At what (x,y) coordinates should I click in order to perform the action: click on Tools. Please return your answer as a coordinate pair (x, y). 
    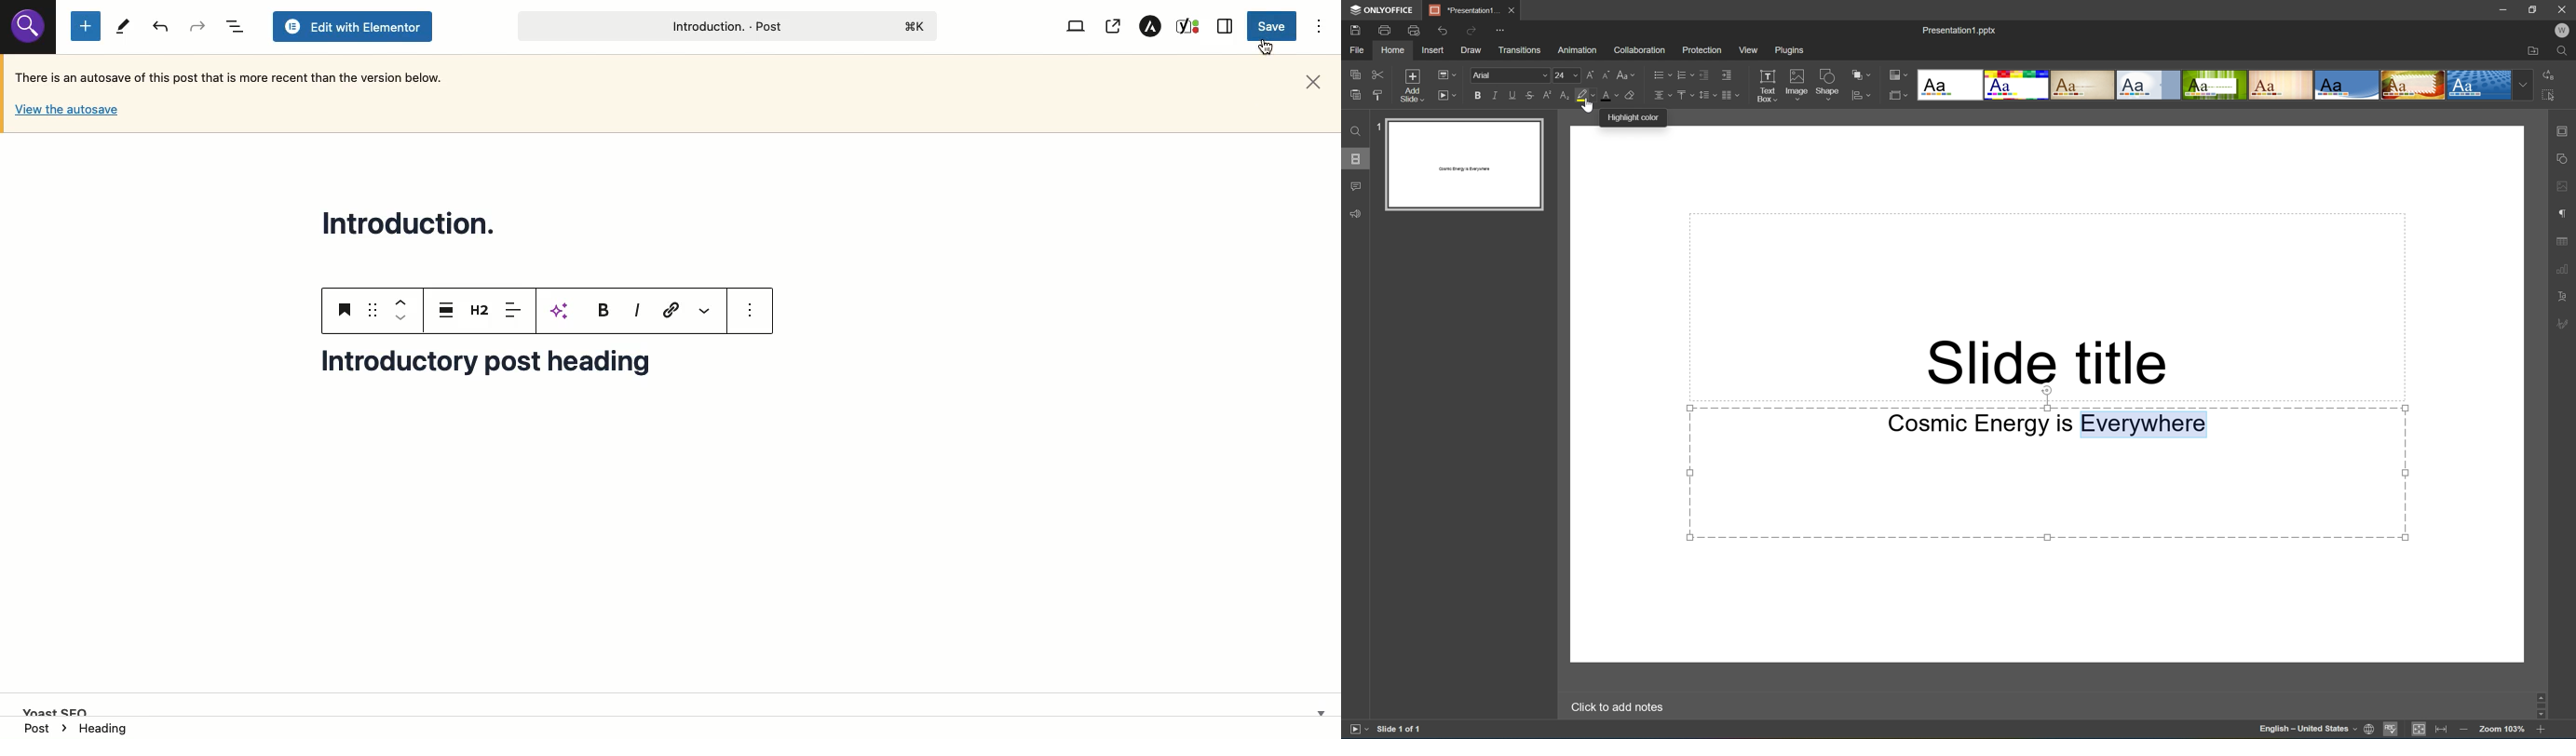
    Looking at the image, I should click on (122, 27).